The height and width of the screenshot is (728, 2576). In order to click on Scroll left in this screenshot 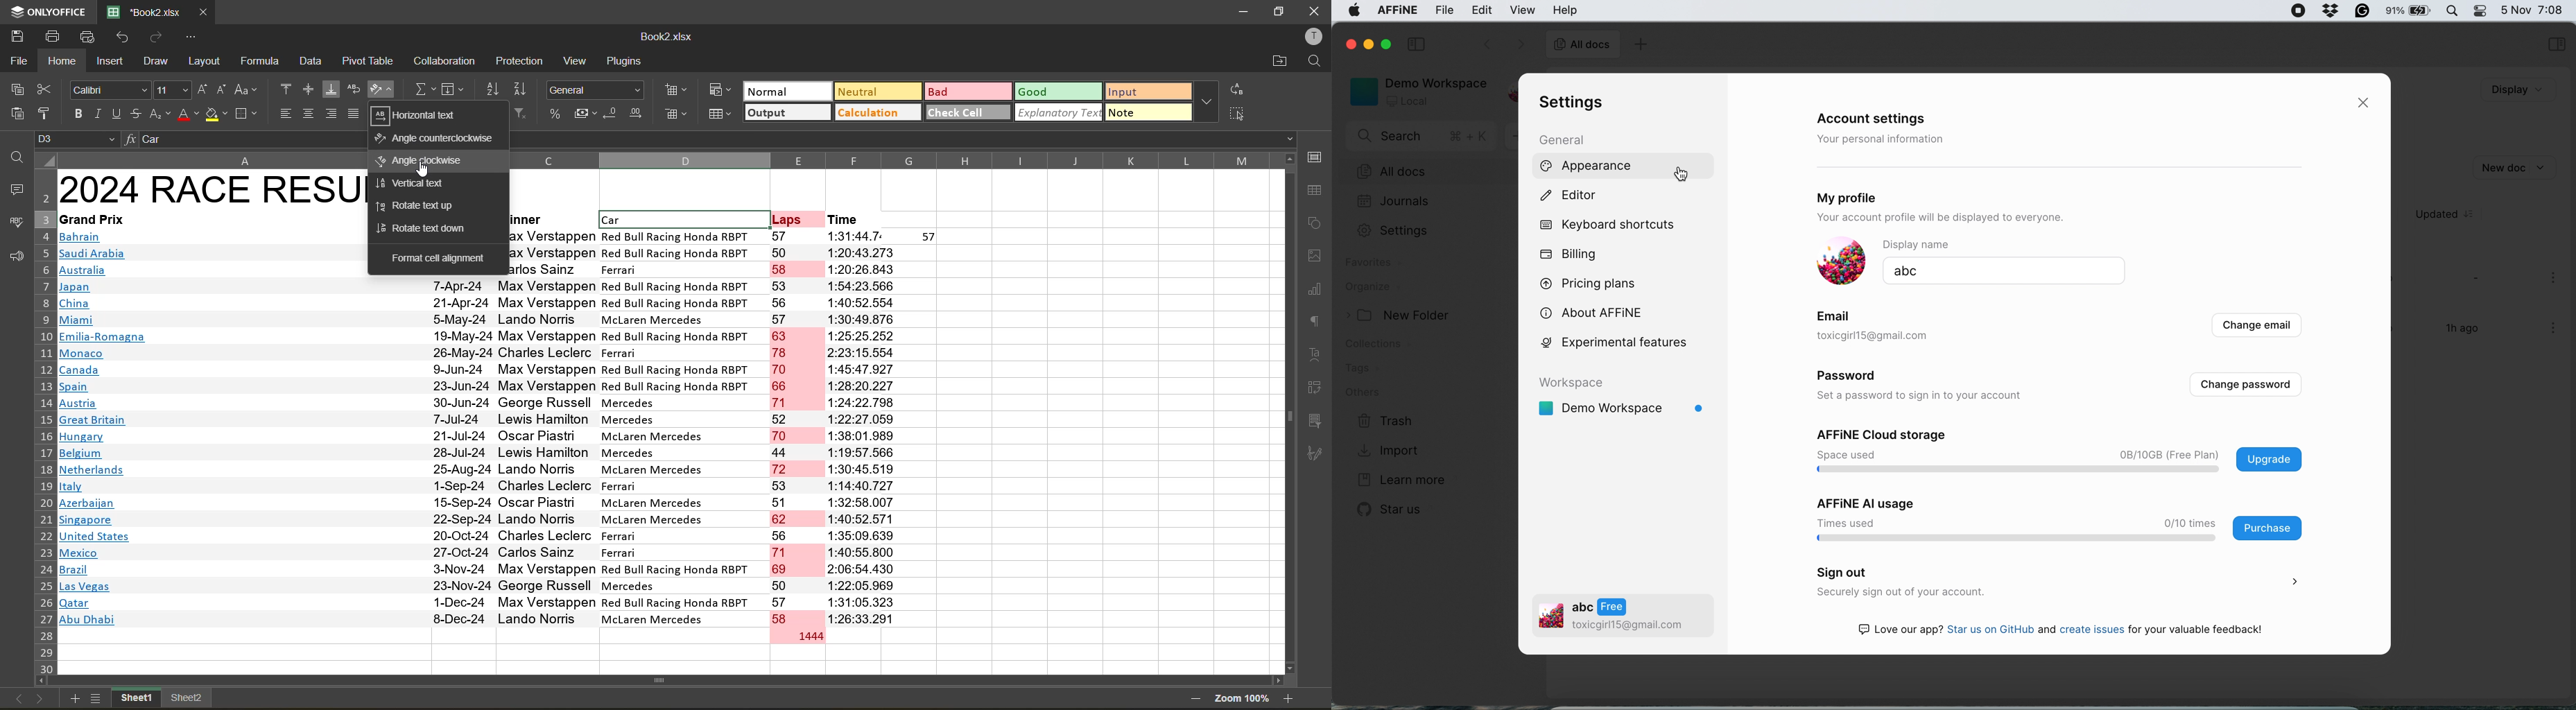, I will do `click(43, 681)`.